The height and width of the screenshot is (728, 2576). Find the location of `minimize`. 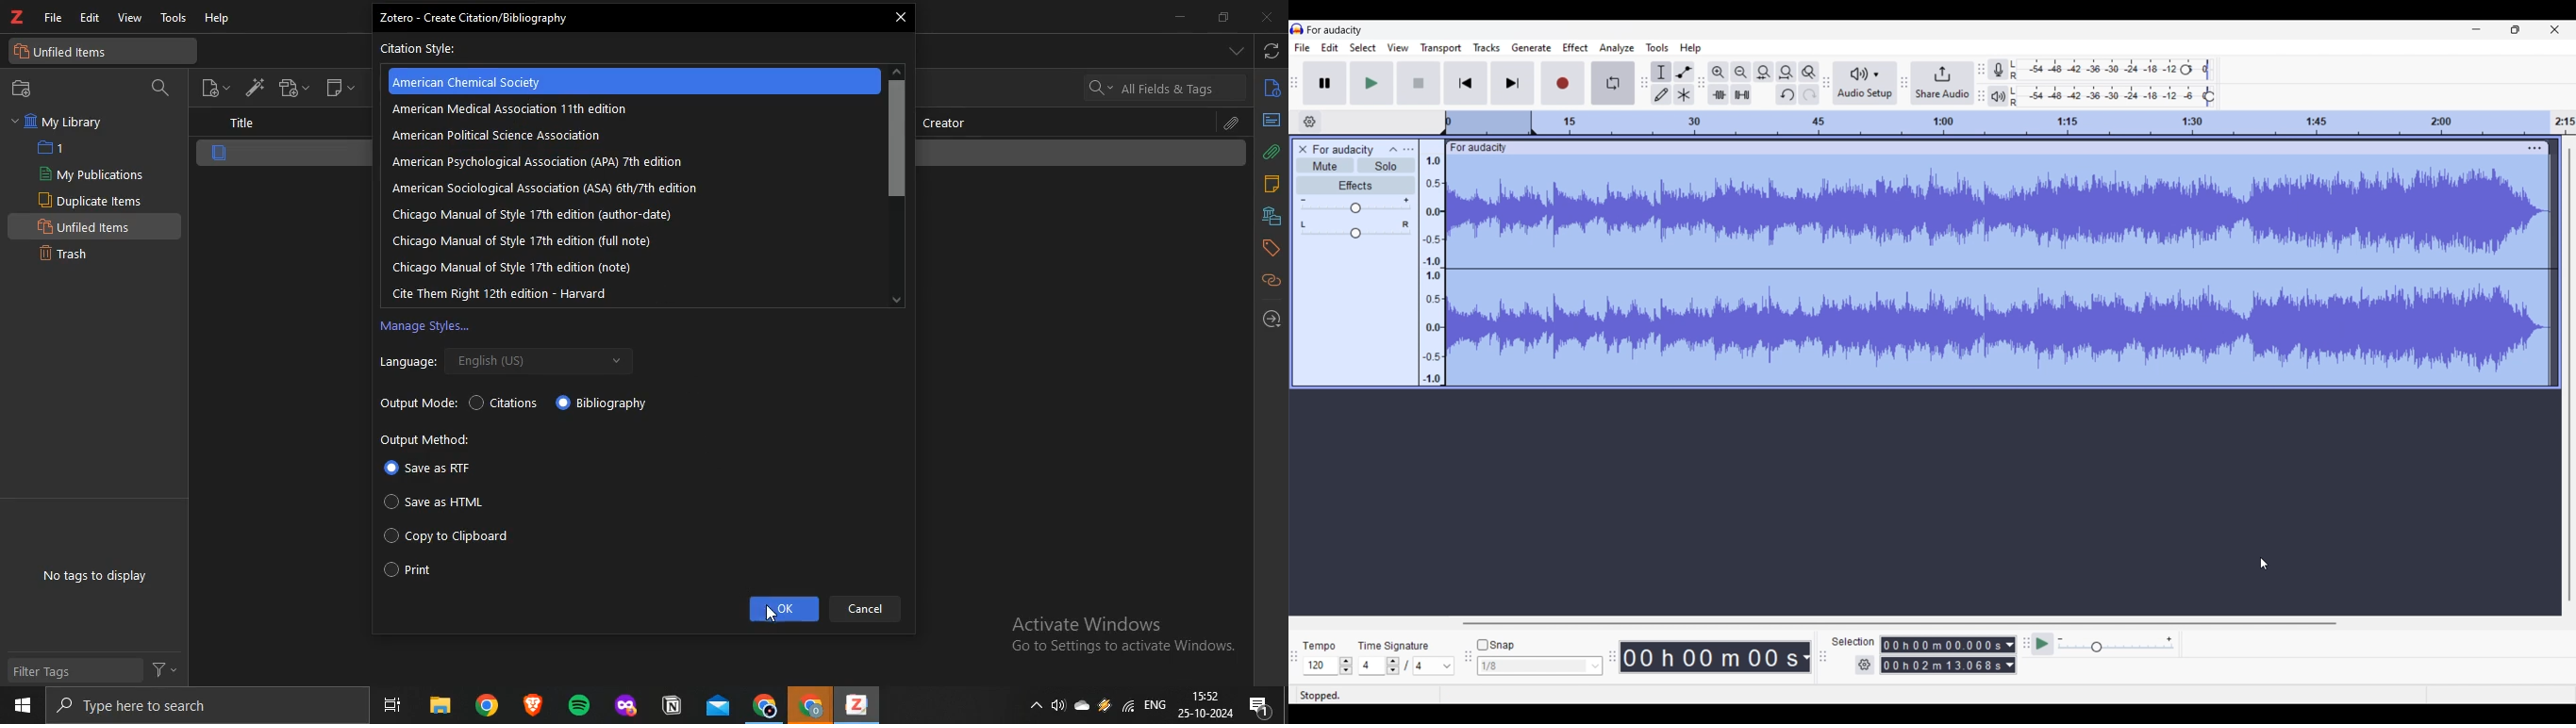

minimize is located at coordinates (1184, 18).